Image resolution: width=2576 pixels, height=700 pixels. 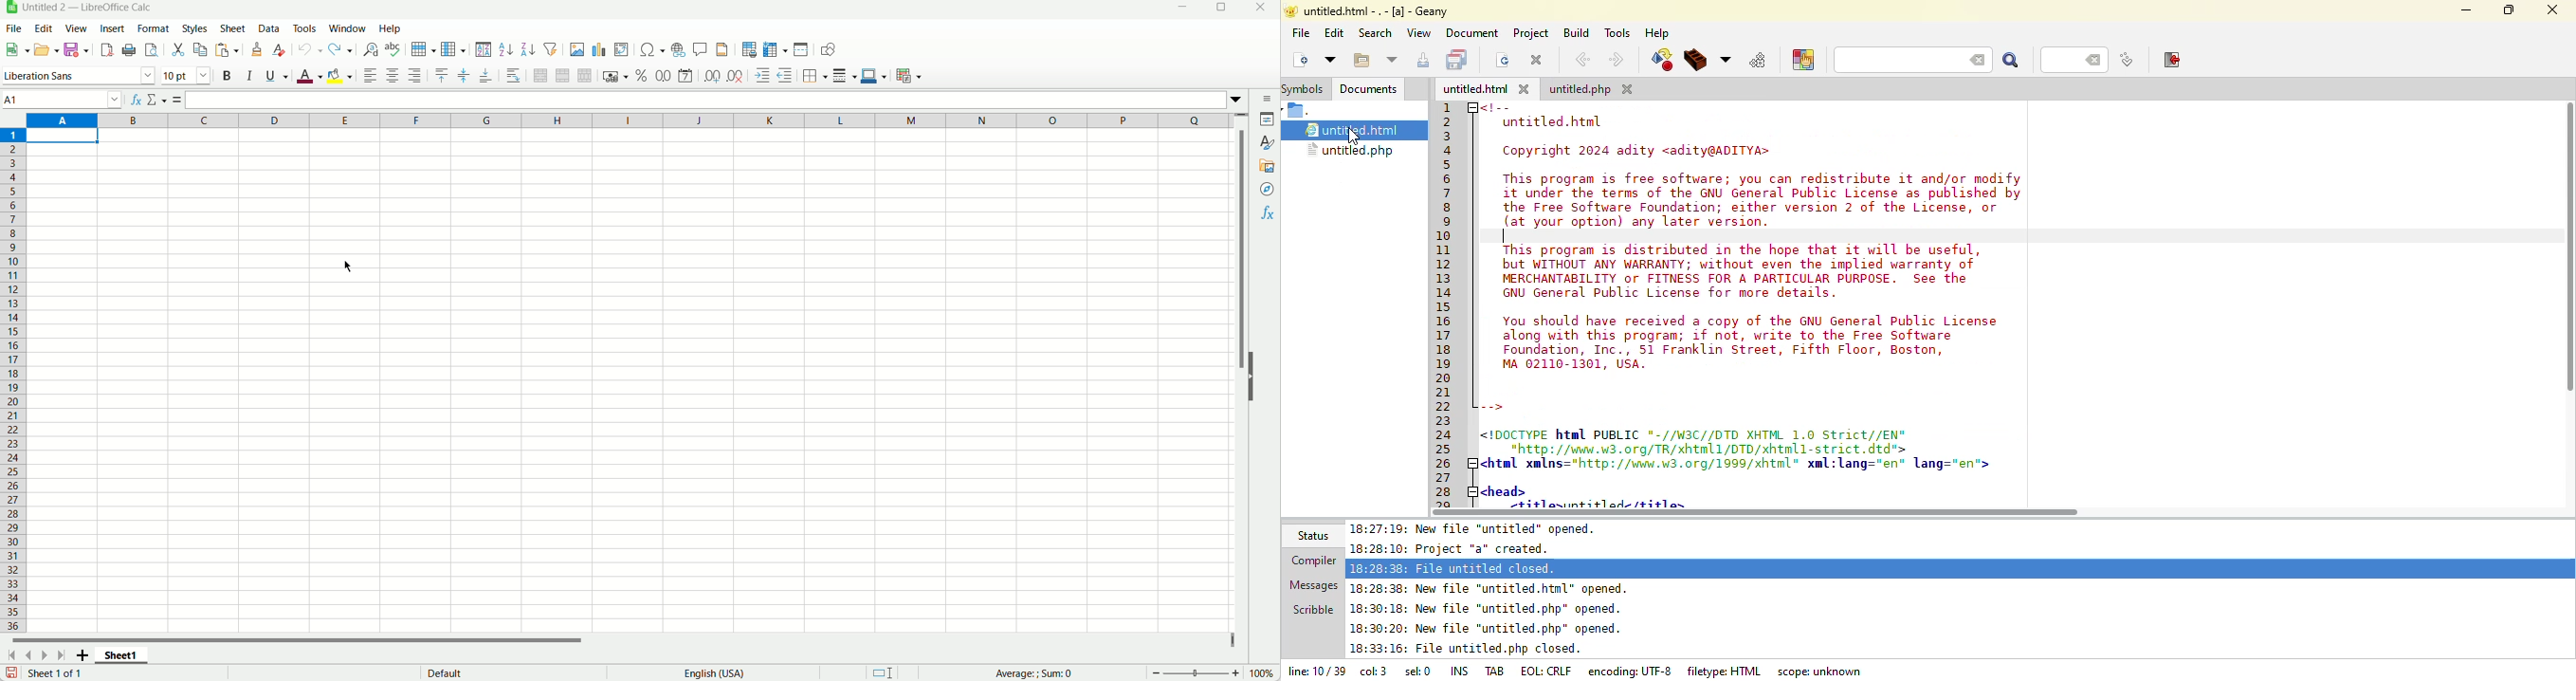 What do you see at coordinates (1727, 58) in the screenshot?
I see `choose more` at bounding box center [1727, 58].